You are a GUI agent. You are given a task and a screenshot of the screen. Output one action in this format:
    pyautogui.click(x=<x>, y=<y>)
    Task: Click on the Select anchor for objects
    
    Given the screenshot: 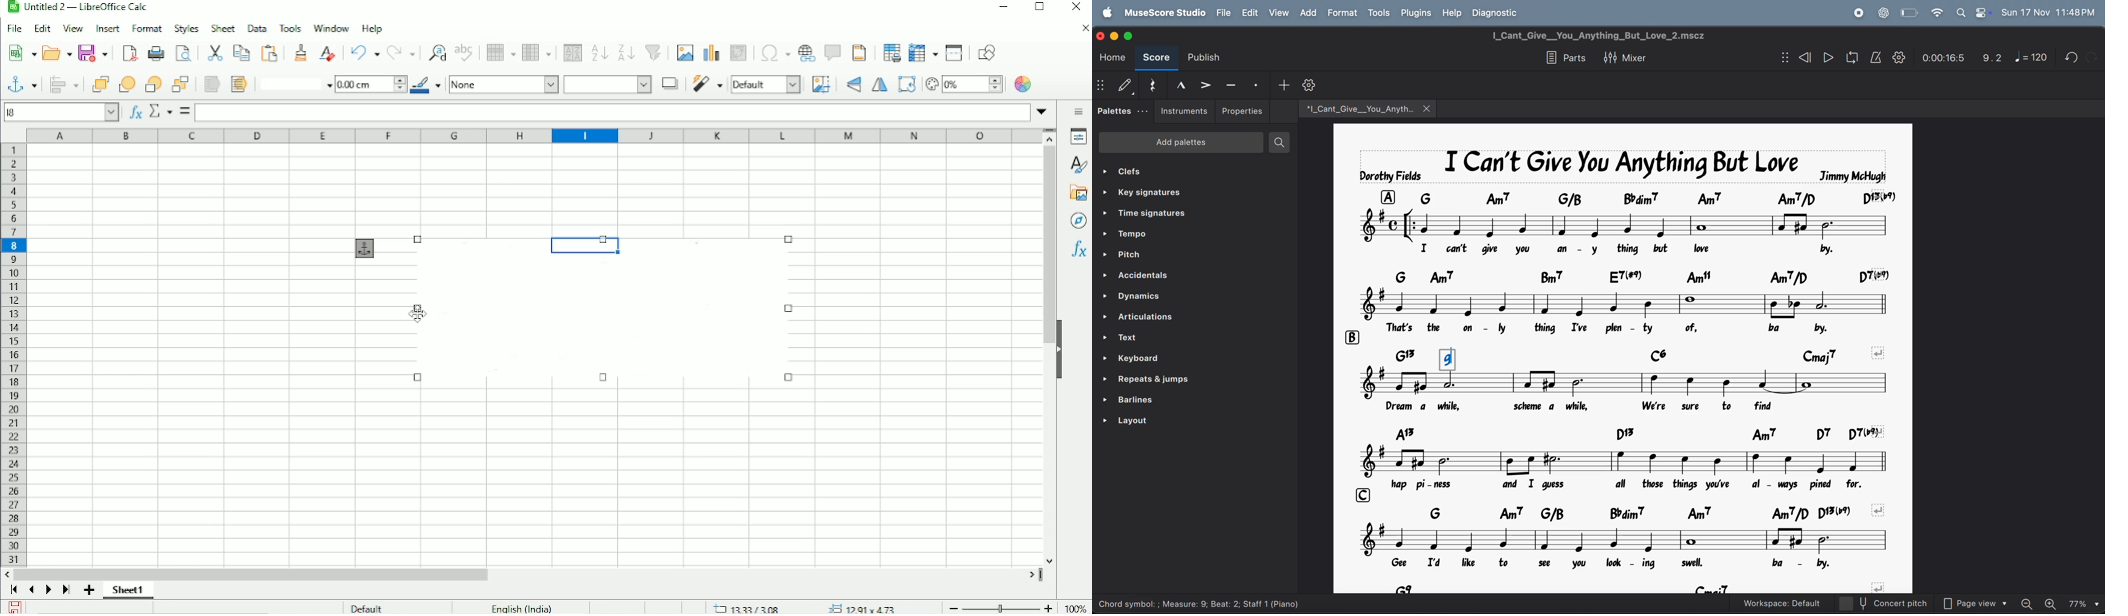 What is the action you would take?
    pyautogui.click(x=20, y=83)
    